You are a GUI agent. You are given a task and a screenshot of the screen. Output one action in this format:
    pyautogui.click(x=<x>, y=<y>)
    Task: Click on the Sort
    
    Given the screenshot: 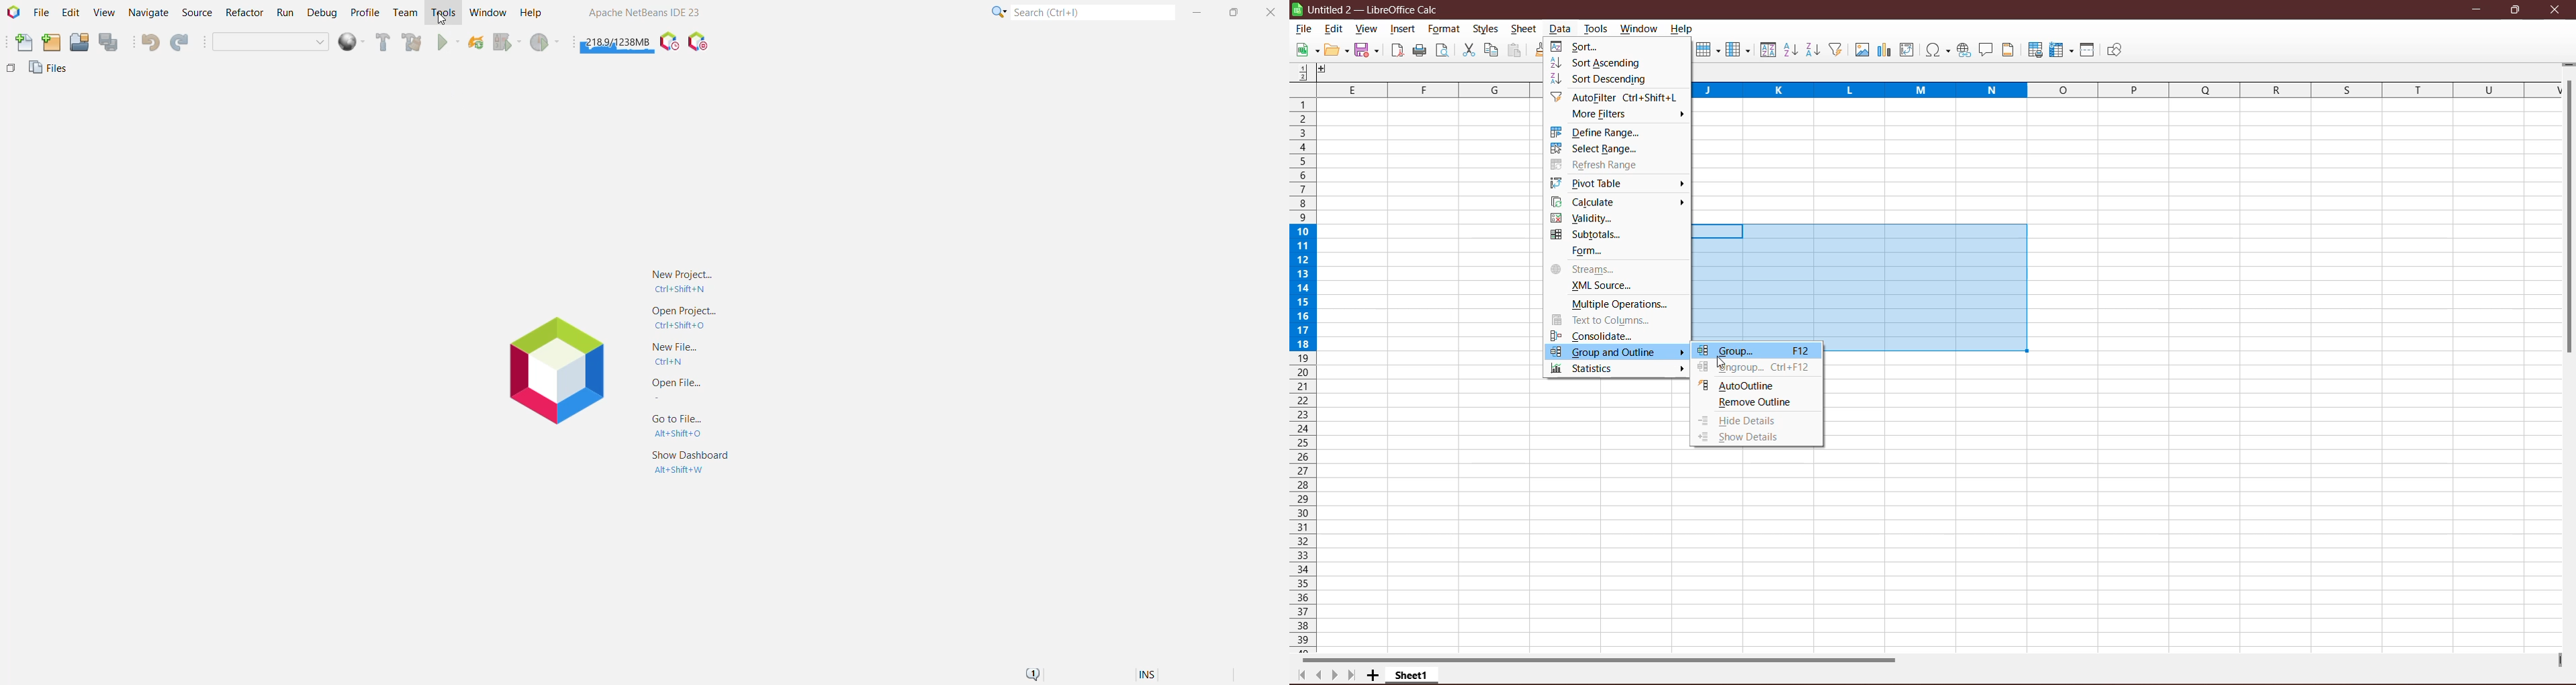 What is the action you would take?
    pyautogui.click(x=1767, y=50)
    